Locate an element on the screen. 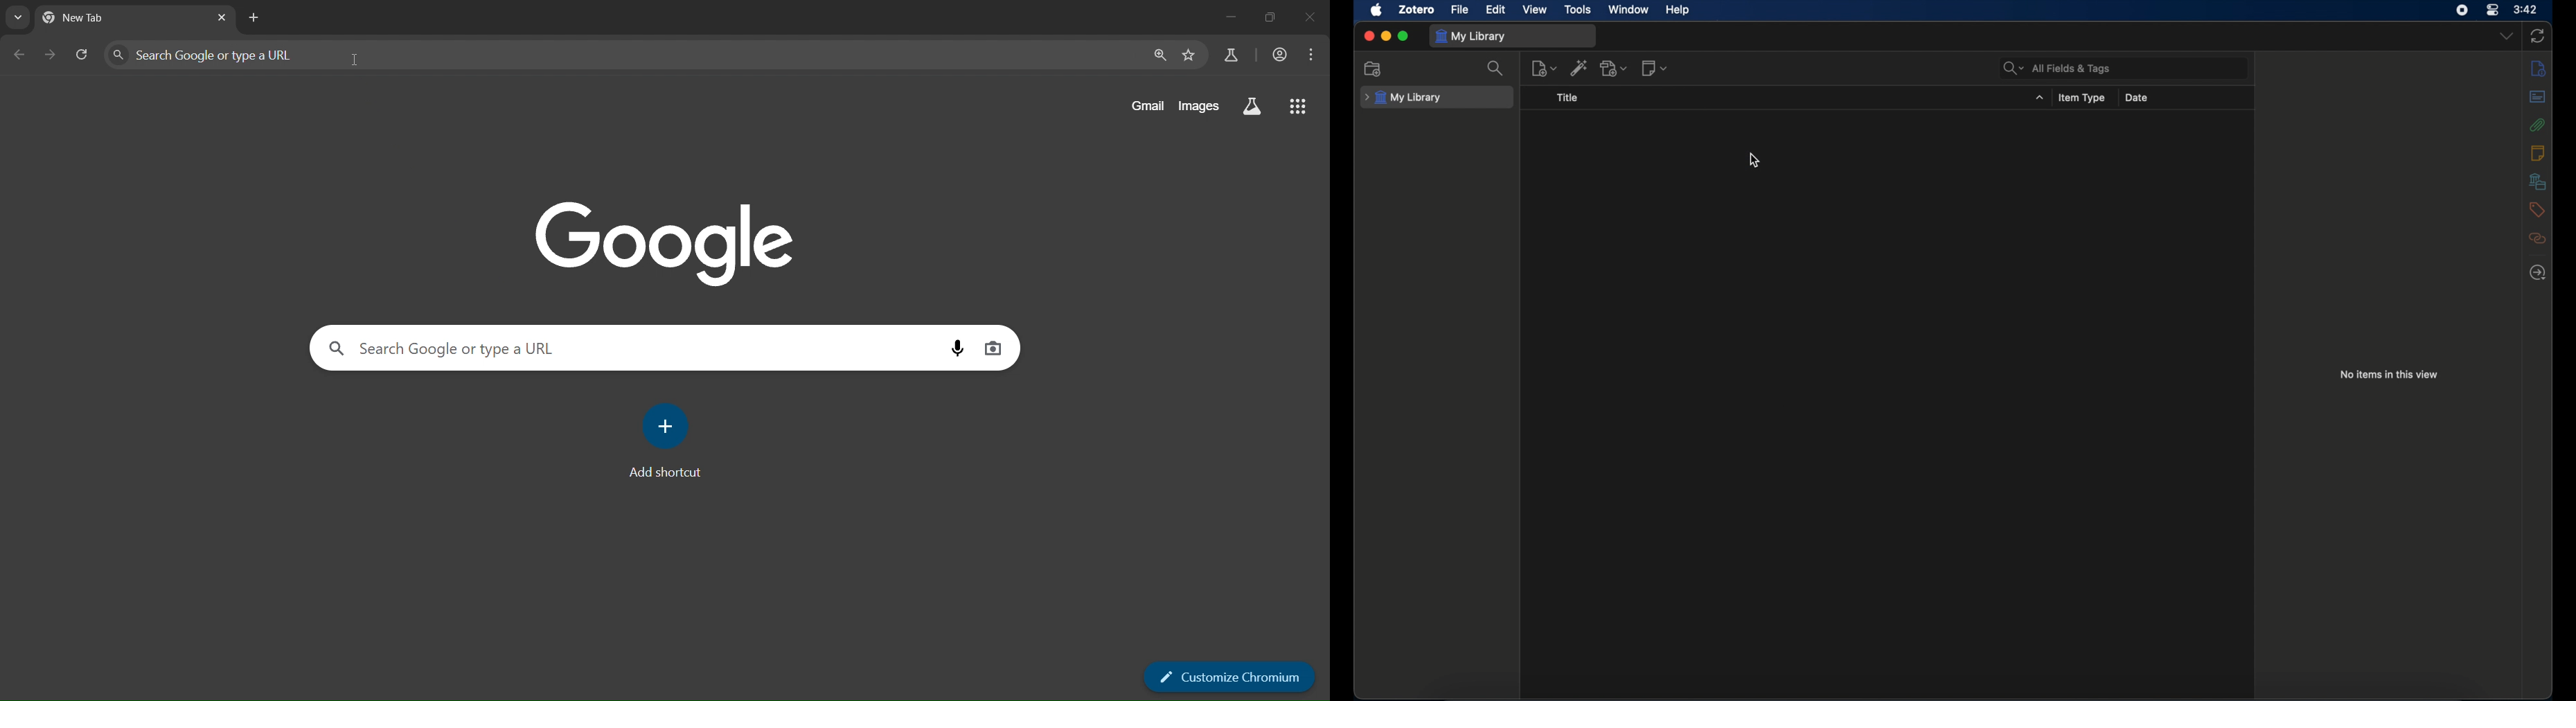 Image resolution: width=2576 pixels, height=728 pixels. search labs is located at coordinates (1254, 109).